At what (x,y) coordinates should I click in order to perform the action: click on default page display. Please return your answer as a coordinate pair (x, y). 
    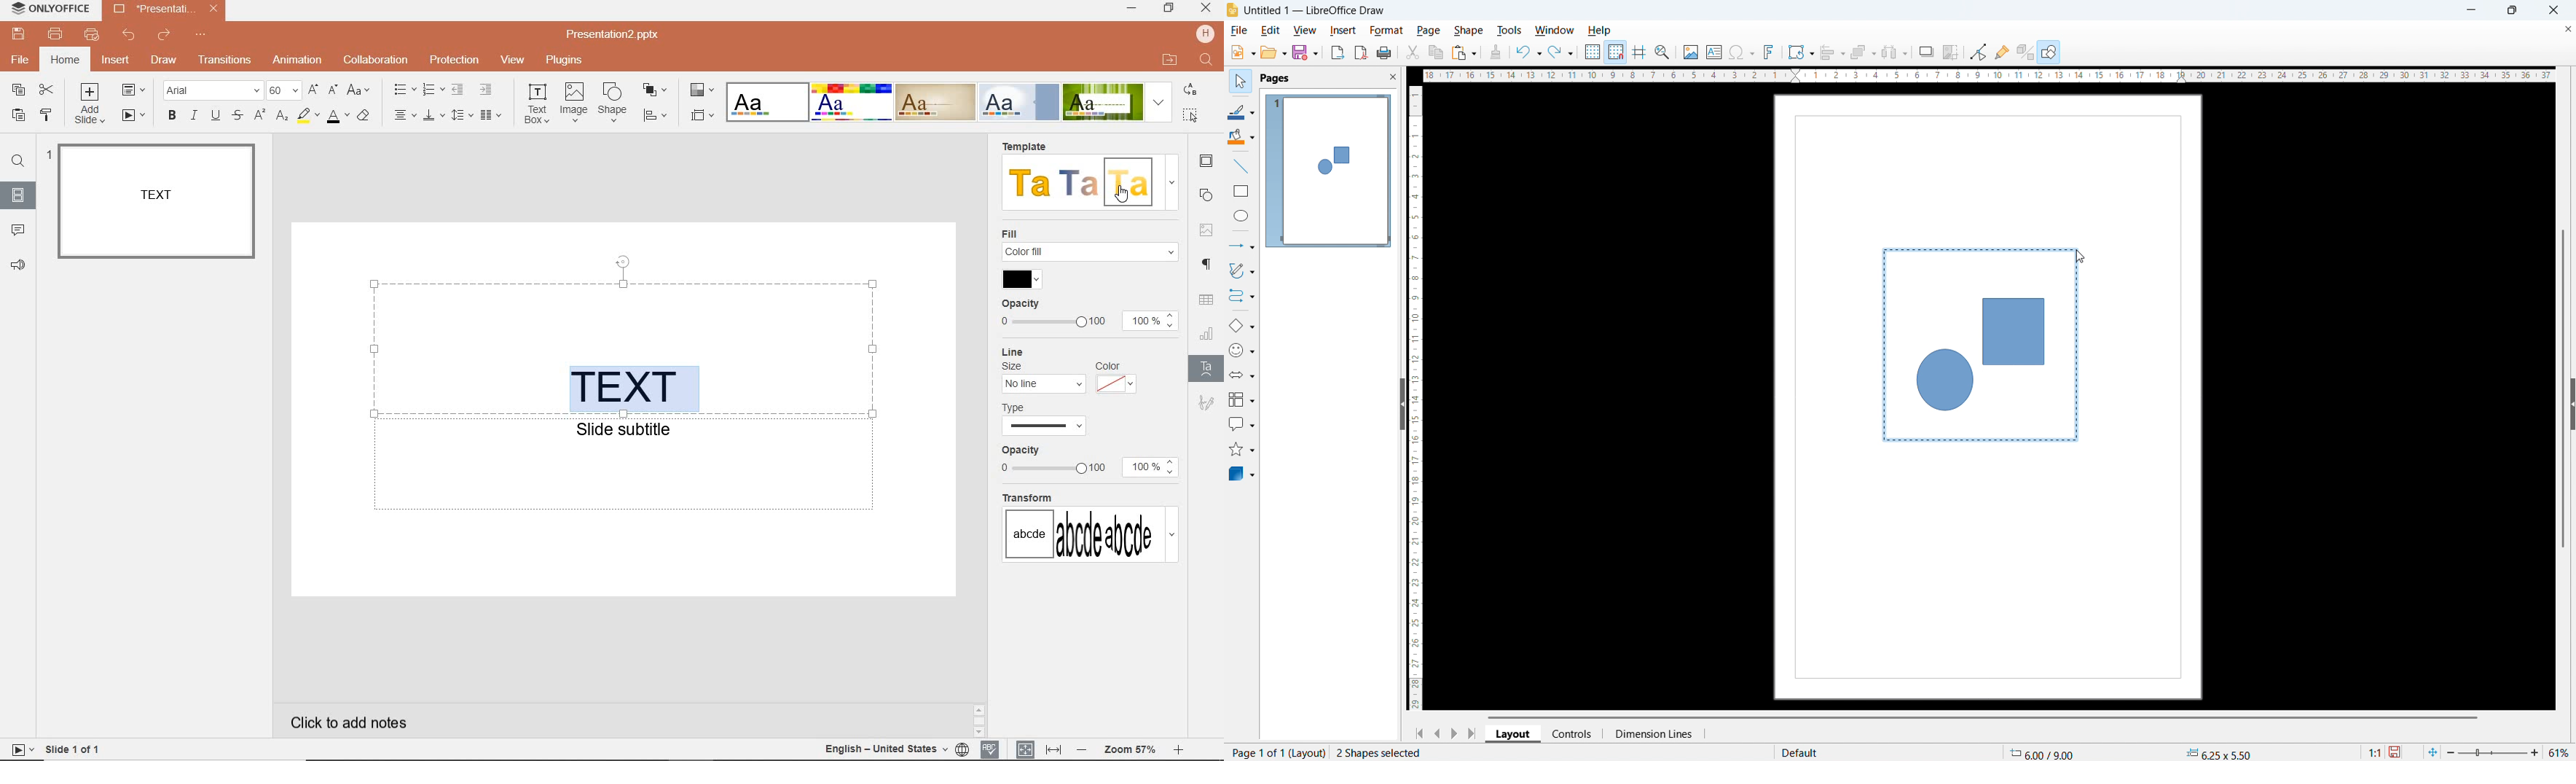
    Looking at the image, I should click on (1799, 752).